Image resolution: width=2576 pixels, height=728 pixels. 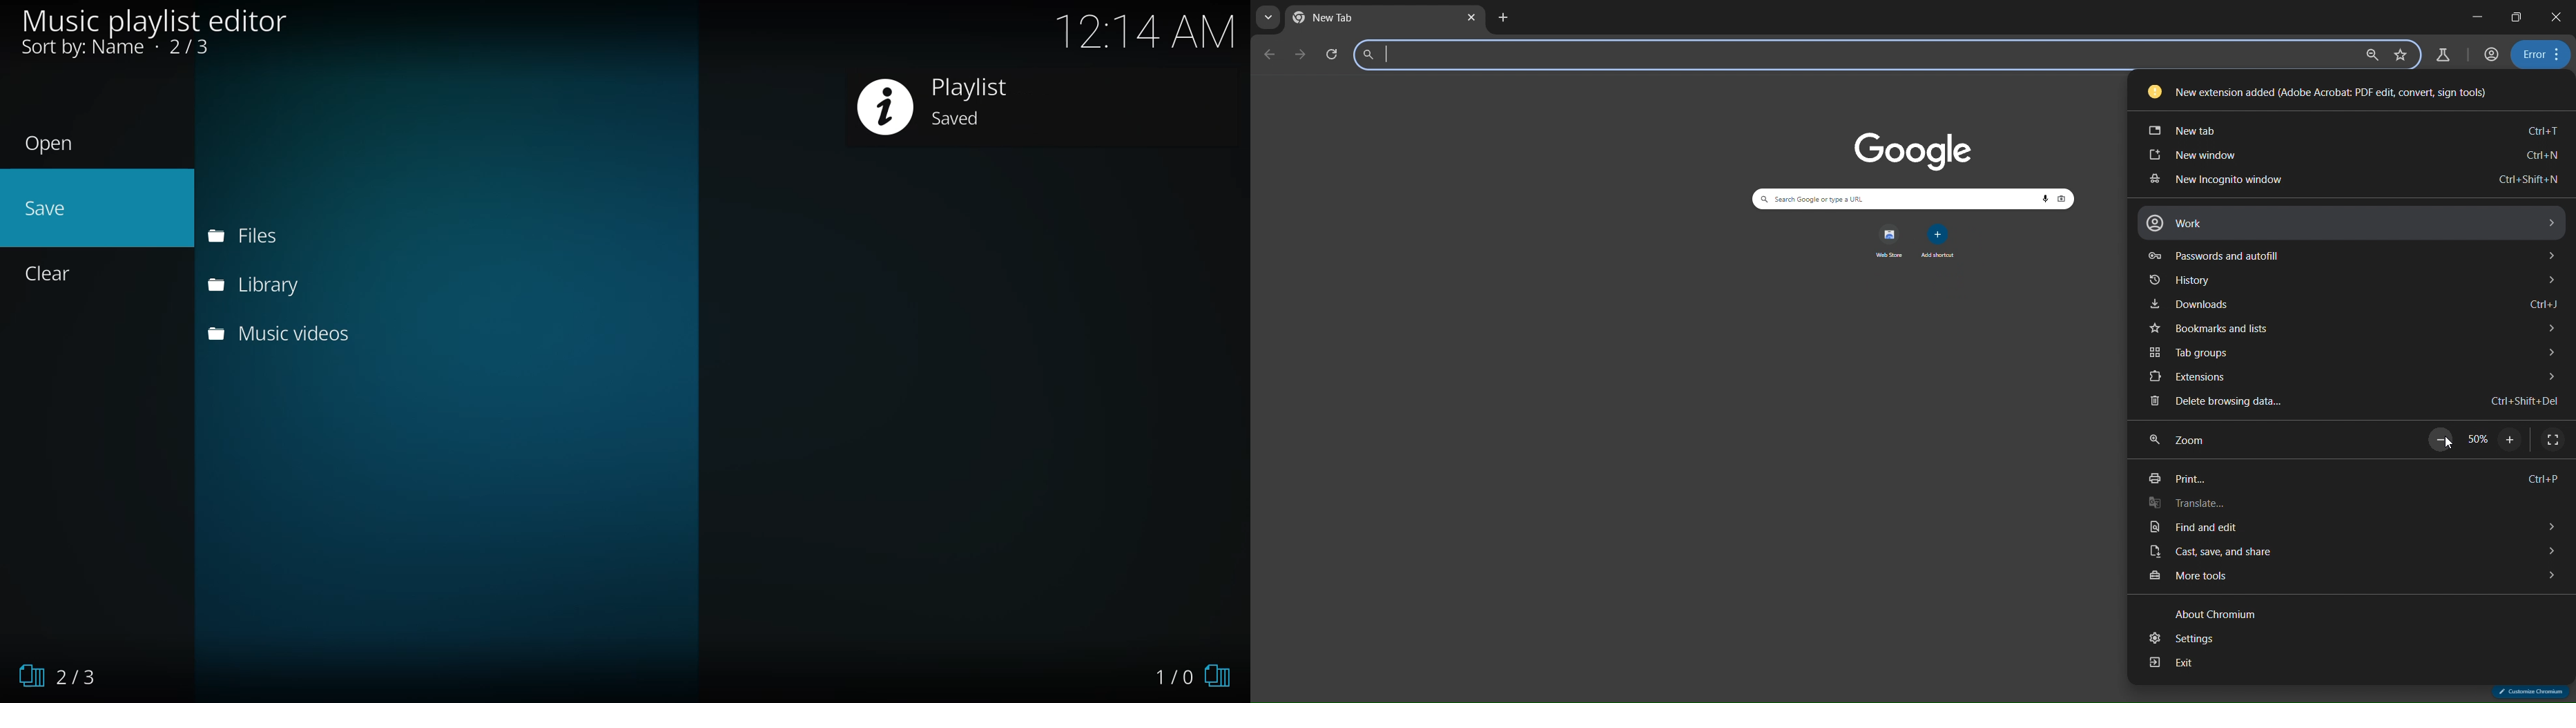 I want to click on clear, so click(x=51, y=272).